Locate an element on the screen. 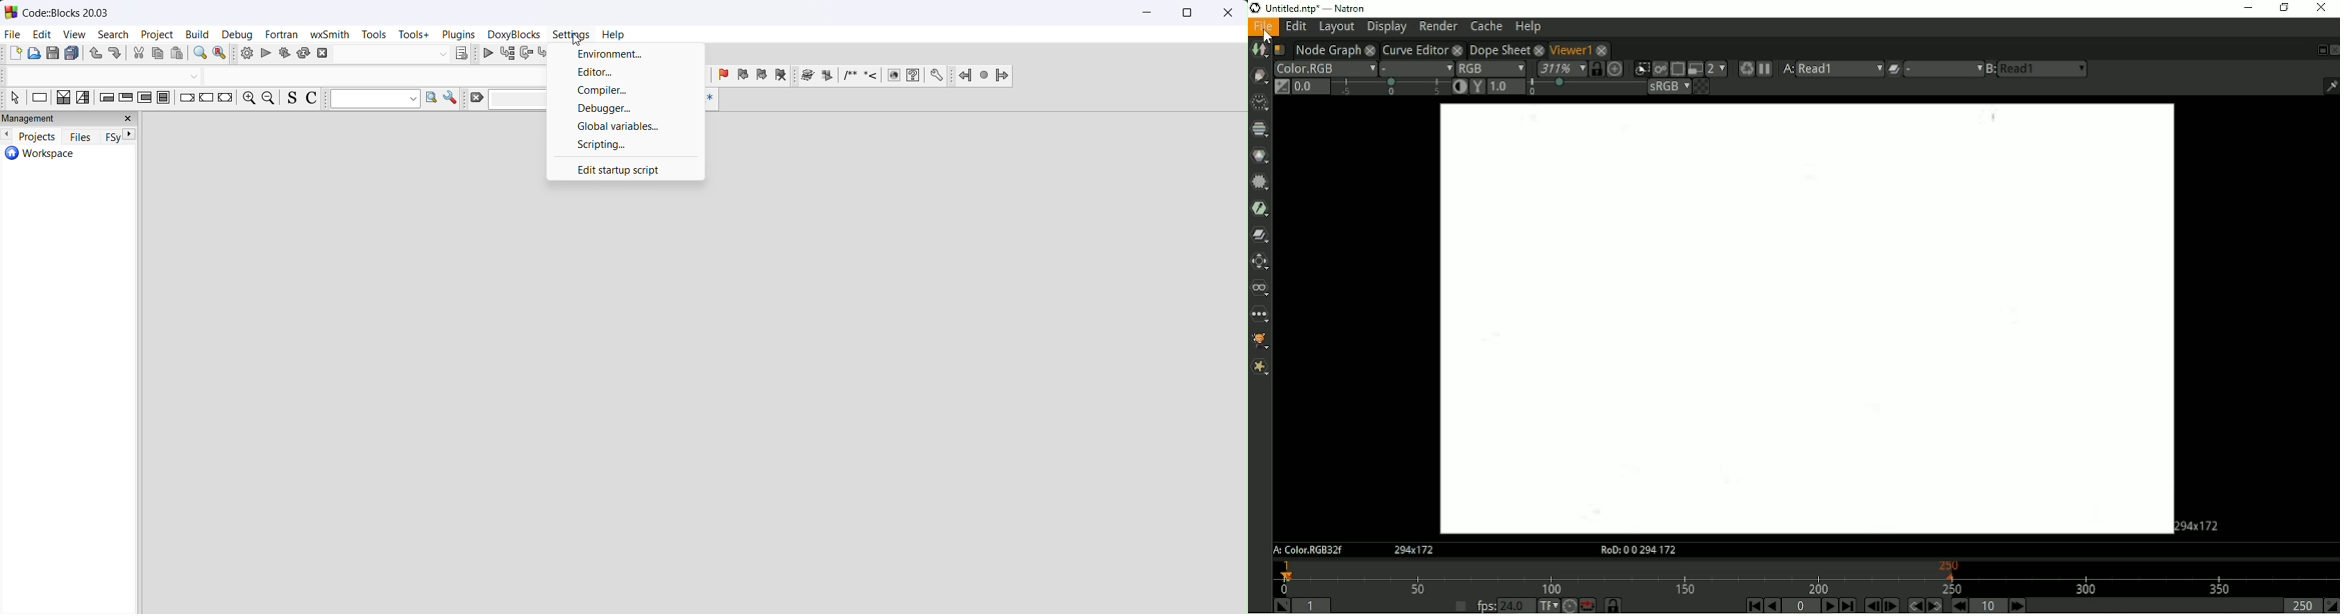 The width and height of the screenshot is (2352, 616). plugins is located at coordinates (458, 35).